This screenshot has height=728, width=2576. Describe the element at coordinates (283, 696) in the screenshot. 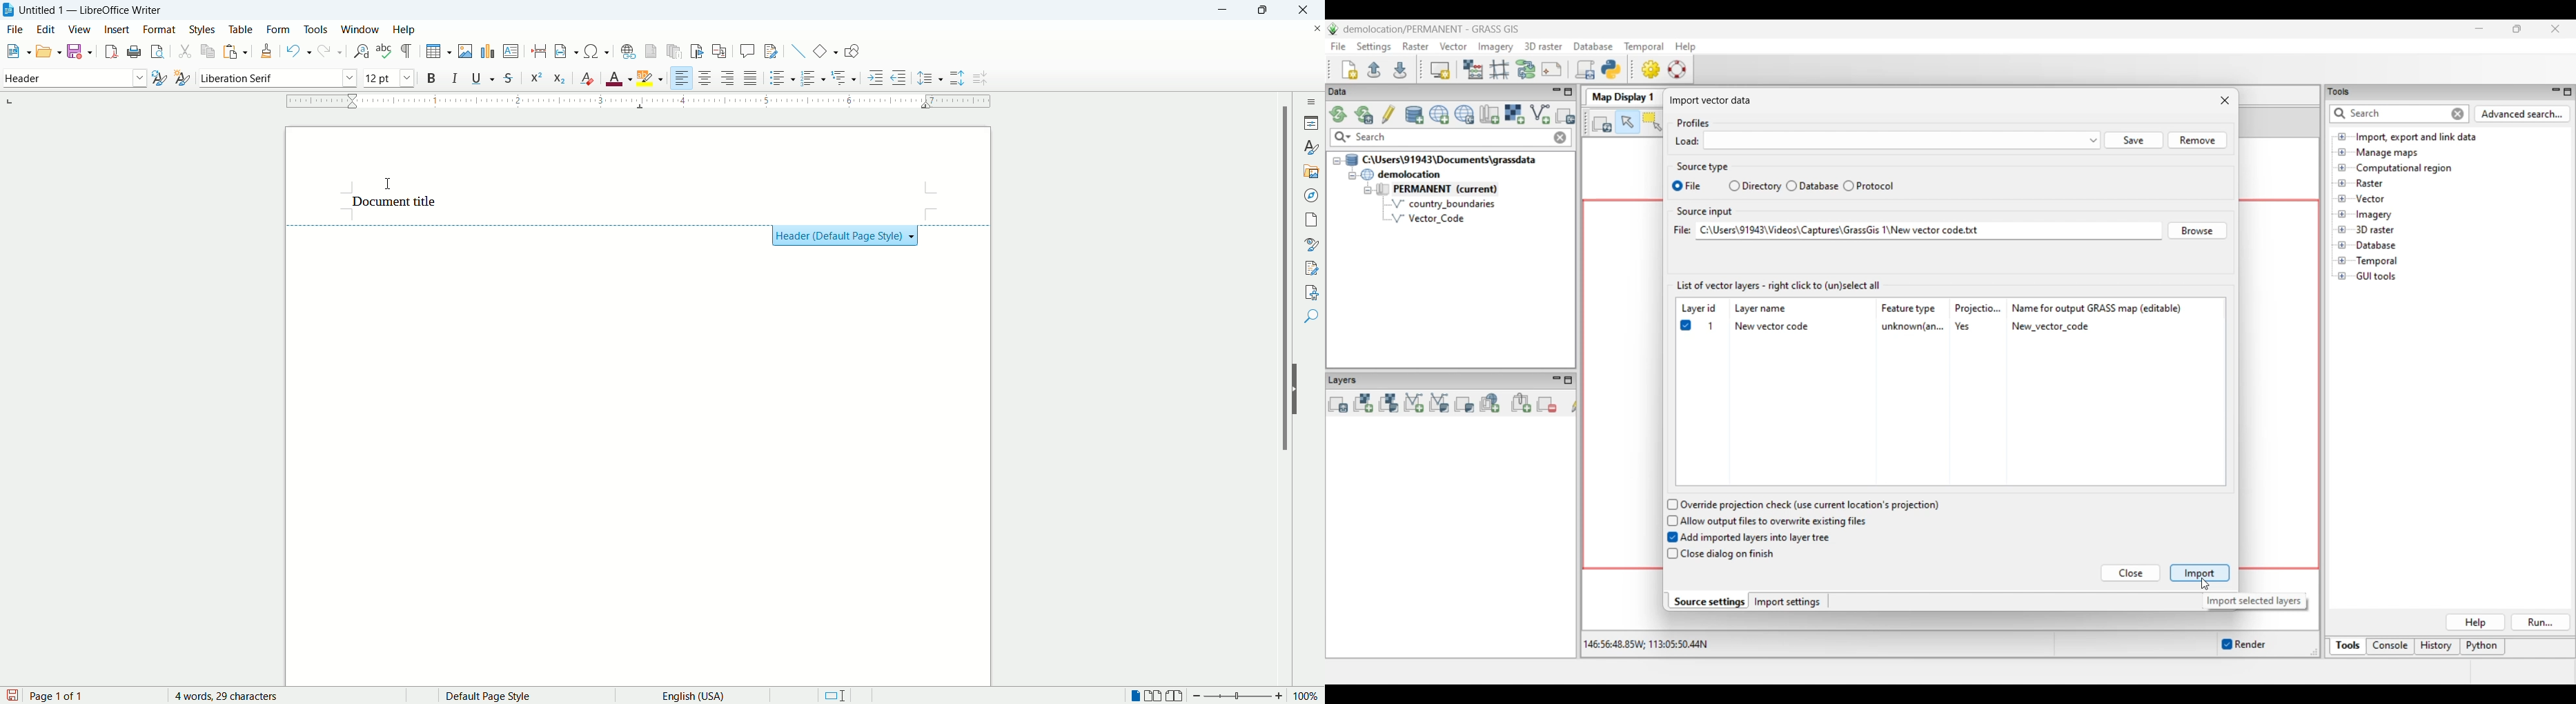

I see `word count` at that location.